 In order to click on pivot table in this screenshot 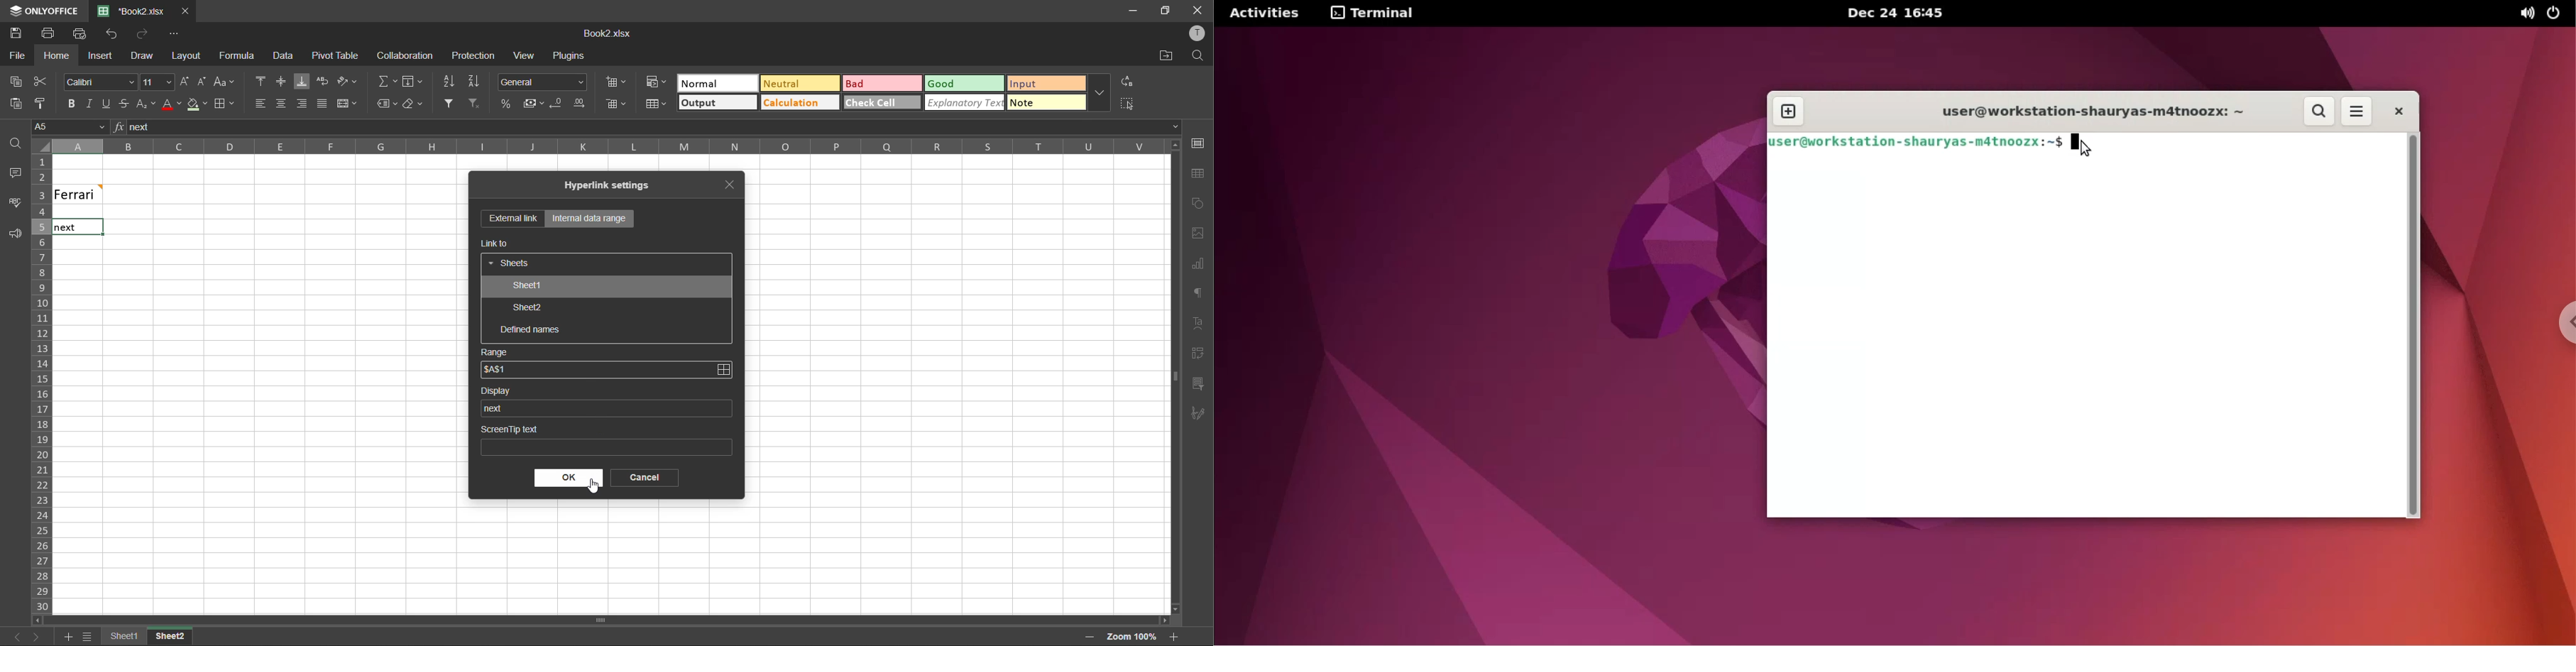, I will do `click(1198, 353)`.